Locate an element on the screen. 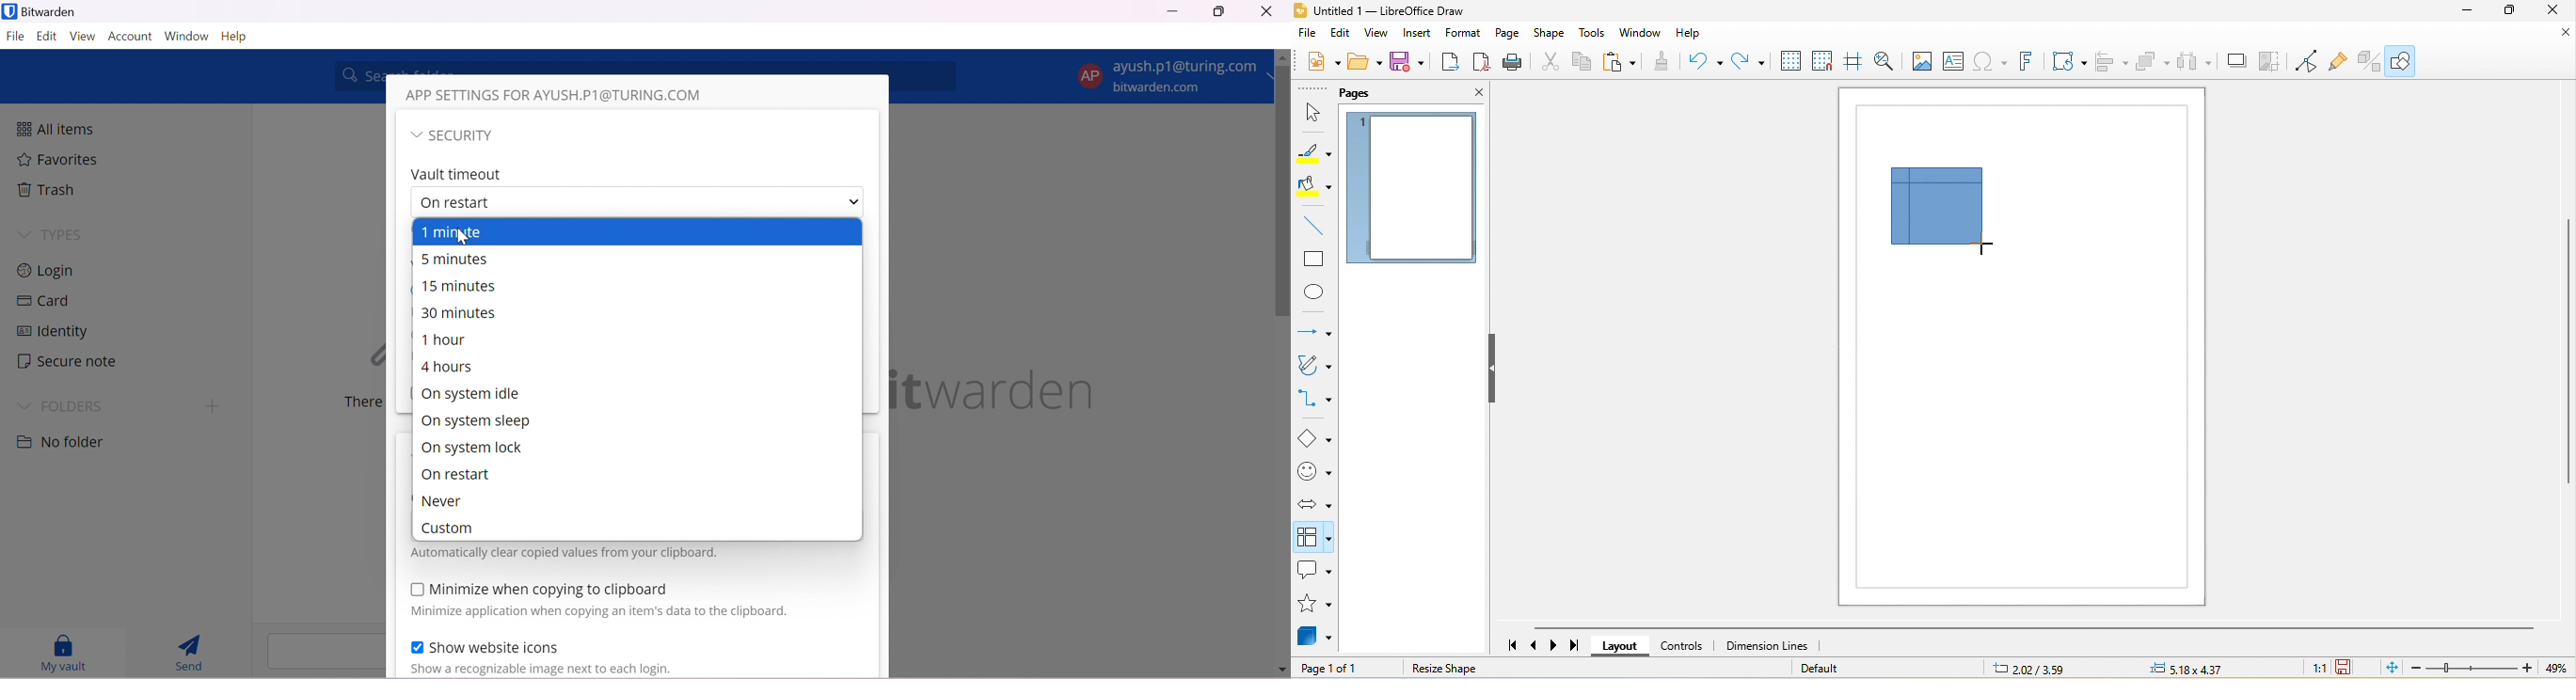 This screenshot has height=700, width=2576. Checkbox is located at coordinates (416, 646).